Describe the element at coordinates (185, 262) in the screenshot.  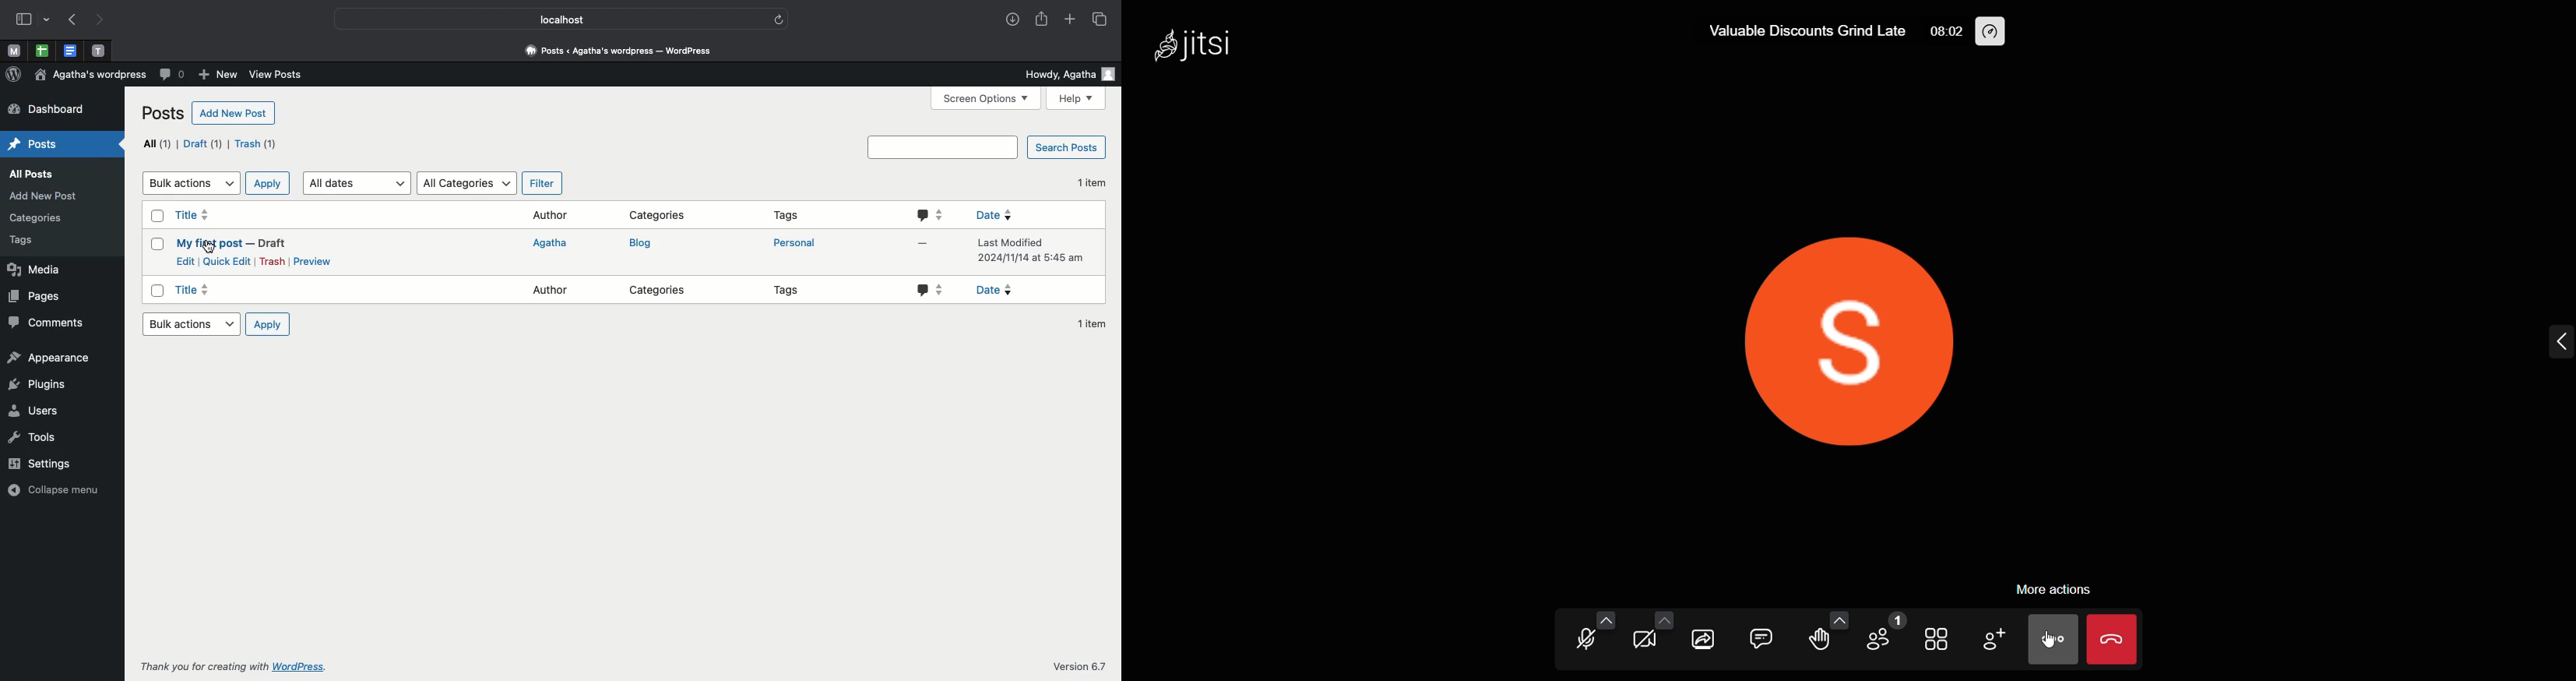
I see `Edit` at that location.